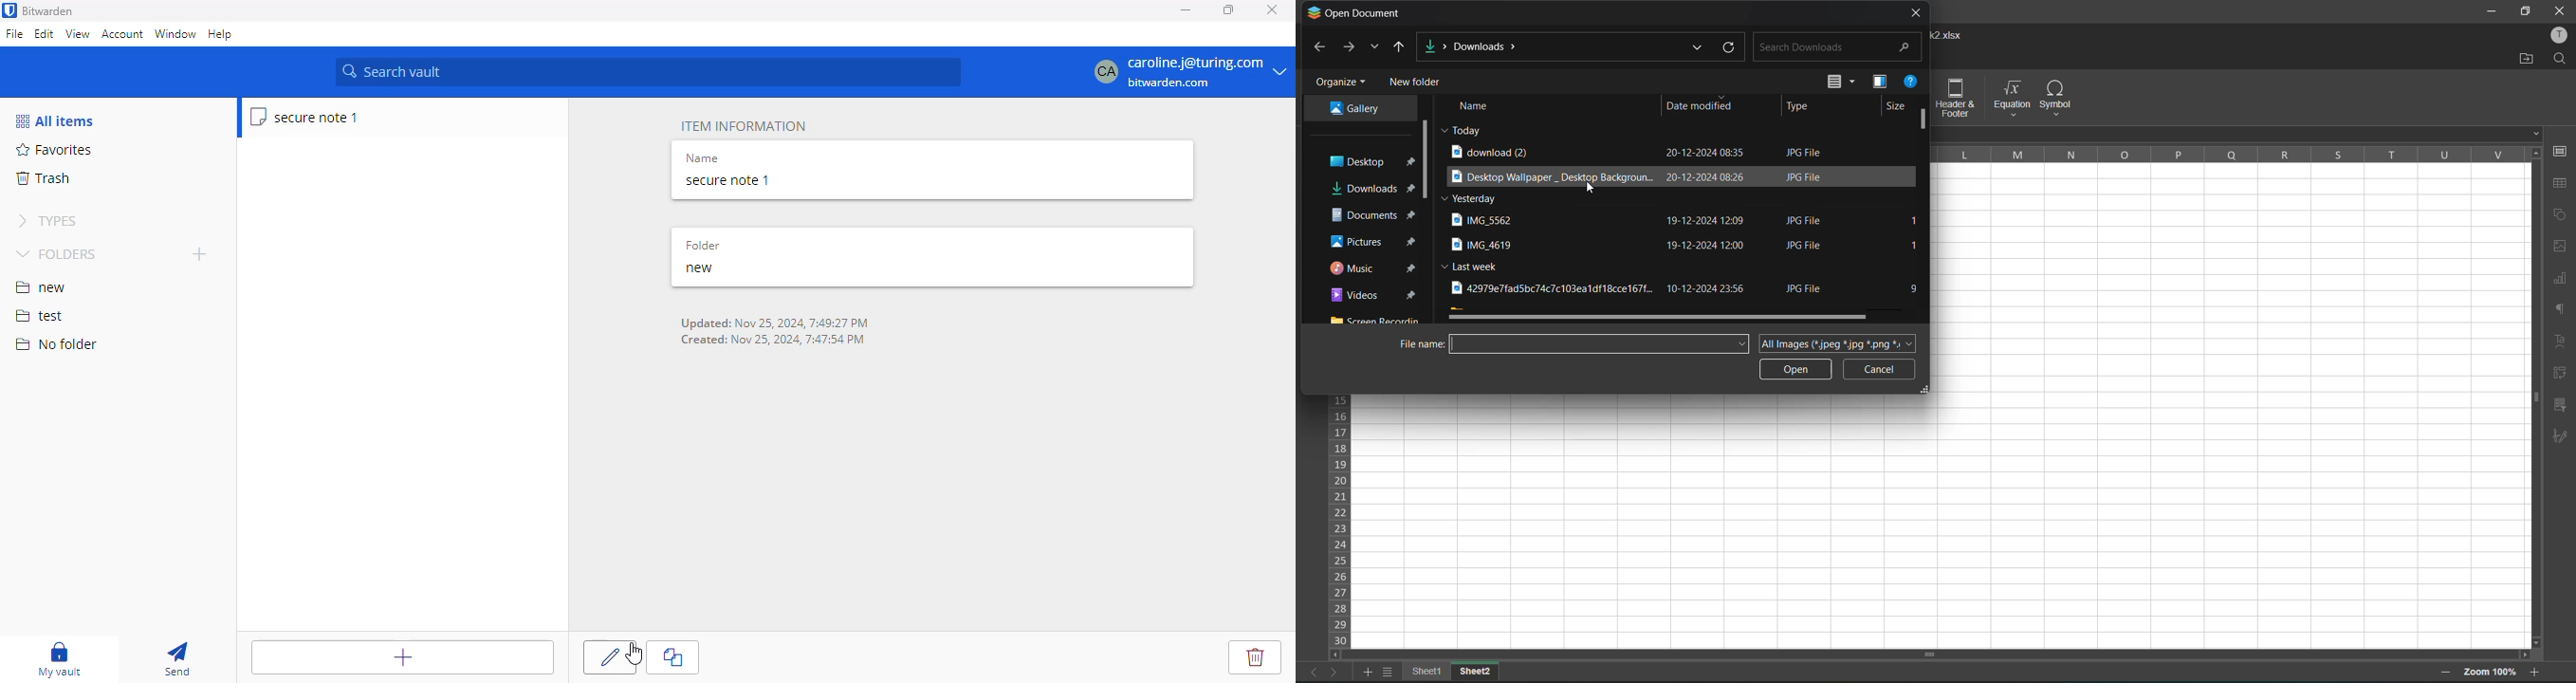 The width and height of the screenshot is (2576, 700). I want to click on all items, so click(54, 120).